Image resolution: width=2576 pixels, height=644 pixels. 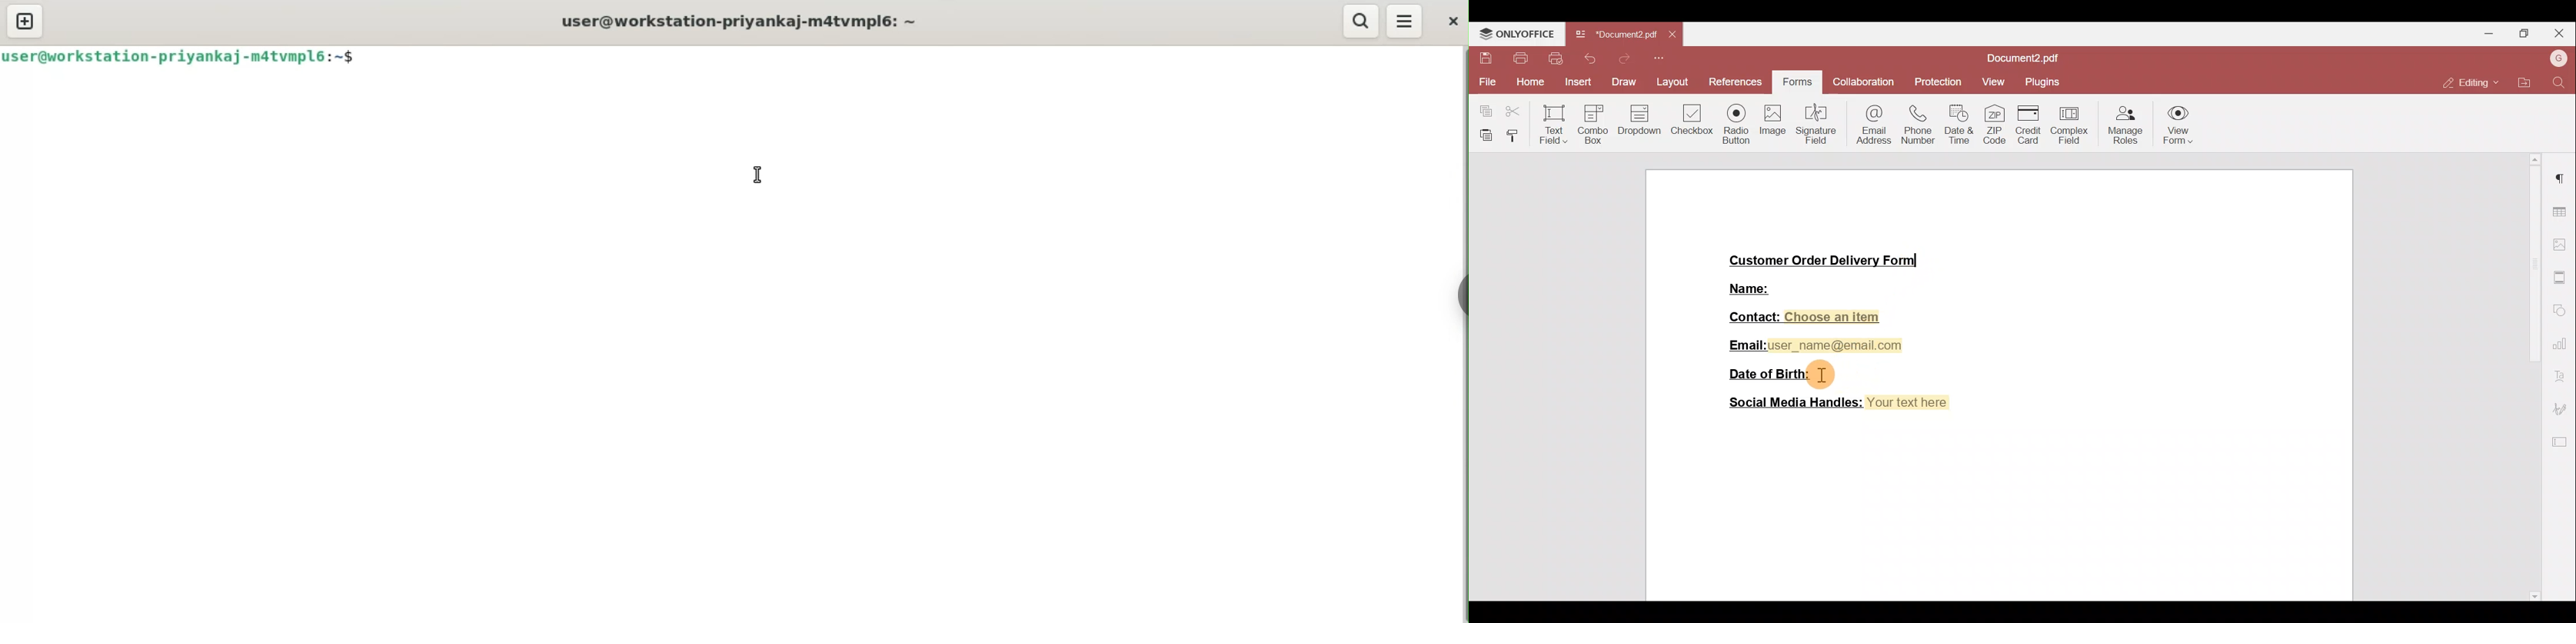 What do you see at coordinates (1998, 126) in the screenshot?
I see `ZIP code` at bounding box center [1998, 126].